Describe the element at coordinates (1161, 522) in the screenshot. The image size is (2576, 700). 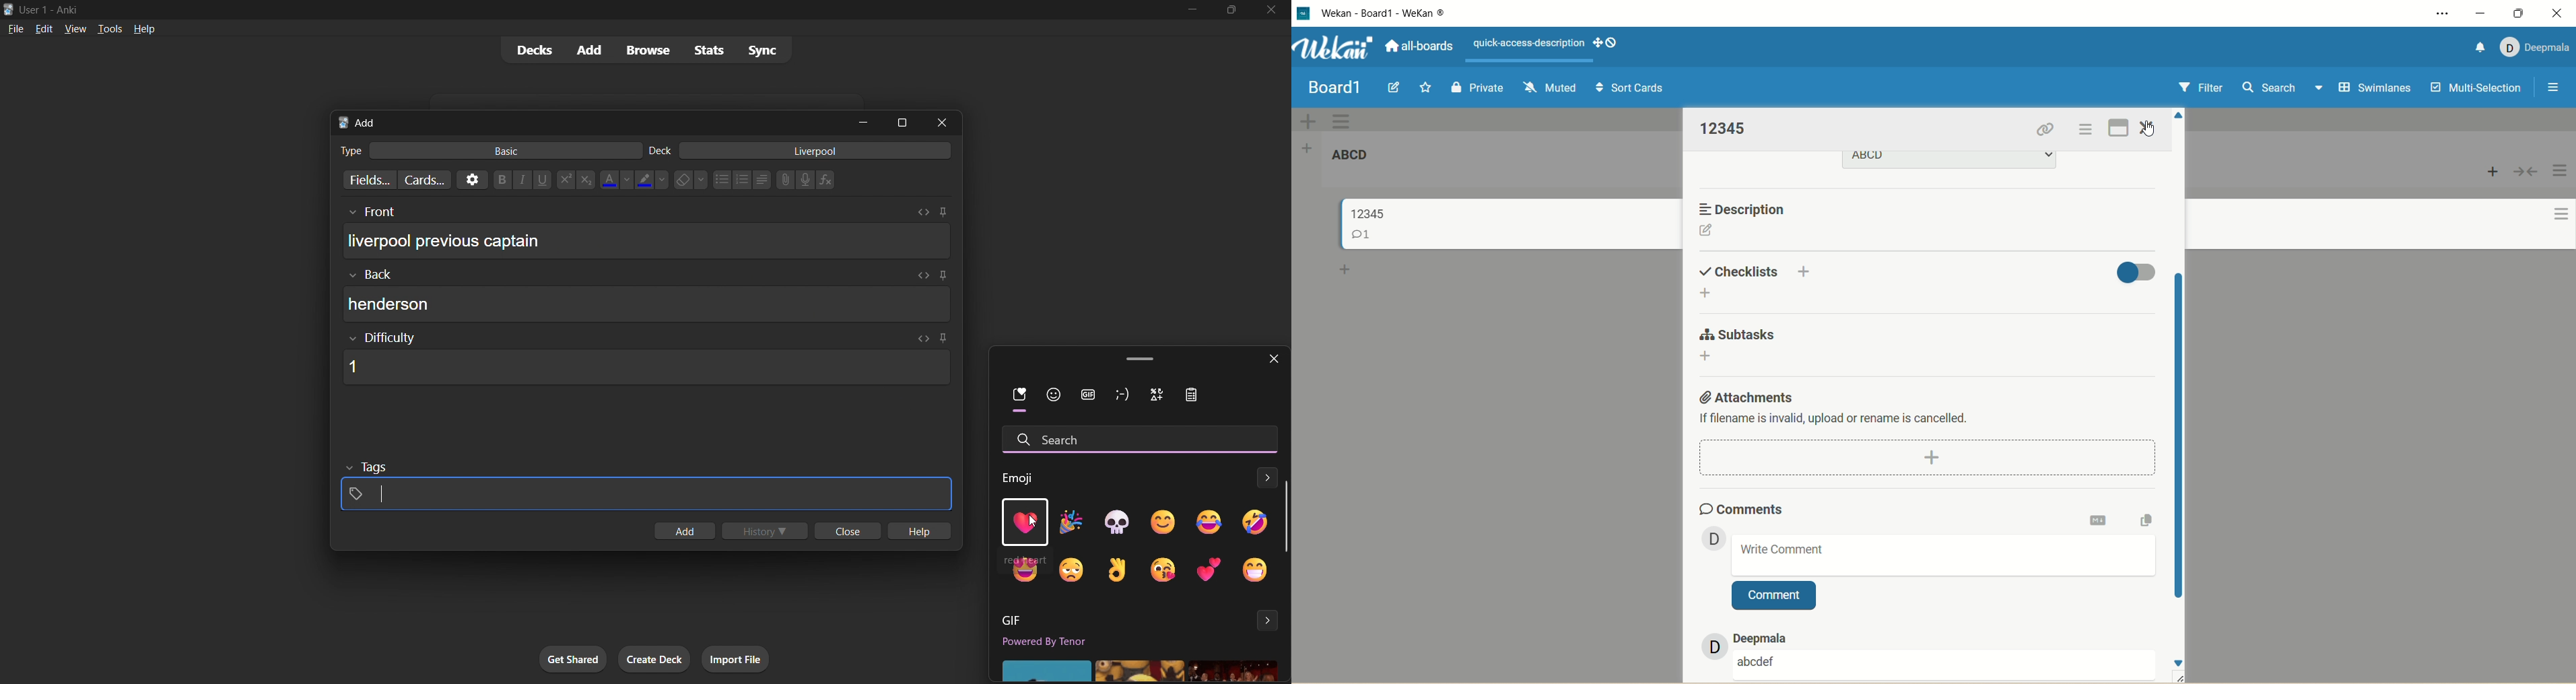
I see `emoji` at that location.